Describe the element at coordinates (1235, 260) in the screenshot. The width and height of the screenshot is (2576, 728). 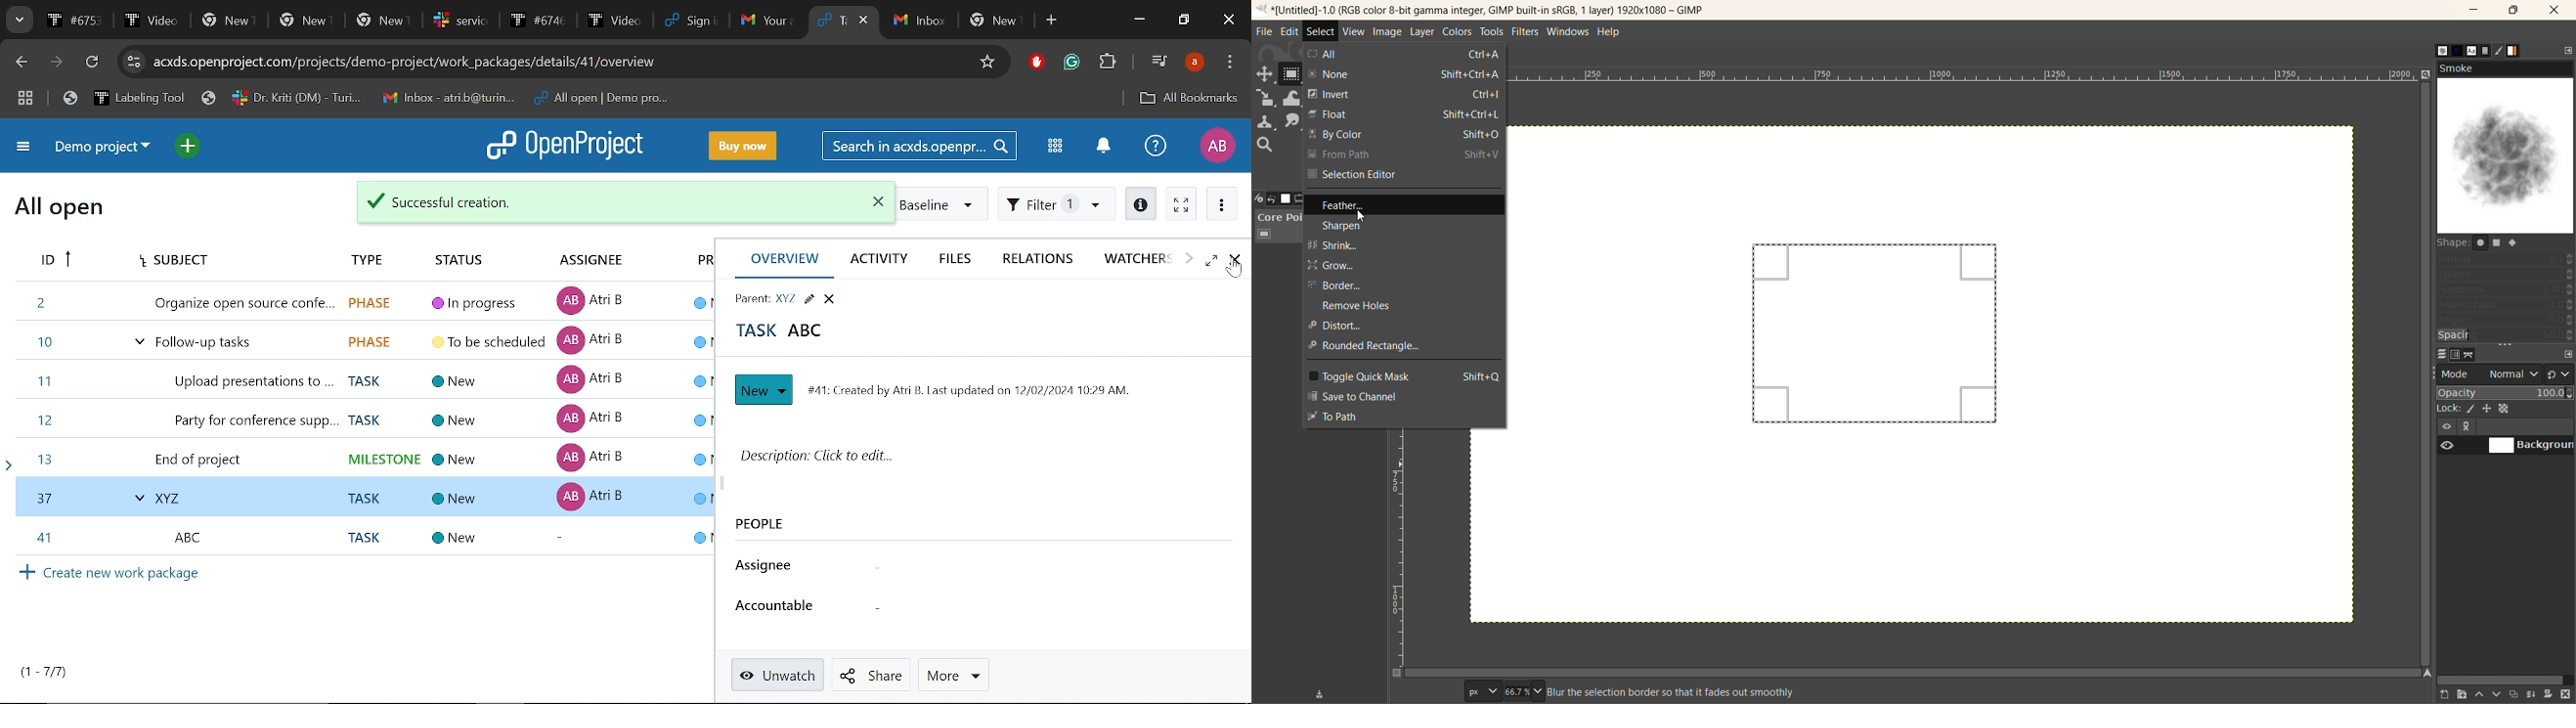
I see `Close` at that location.